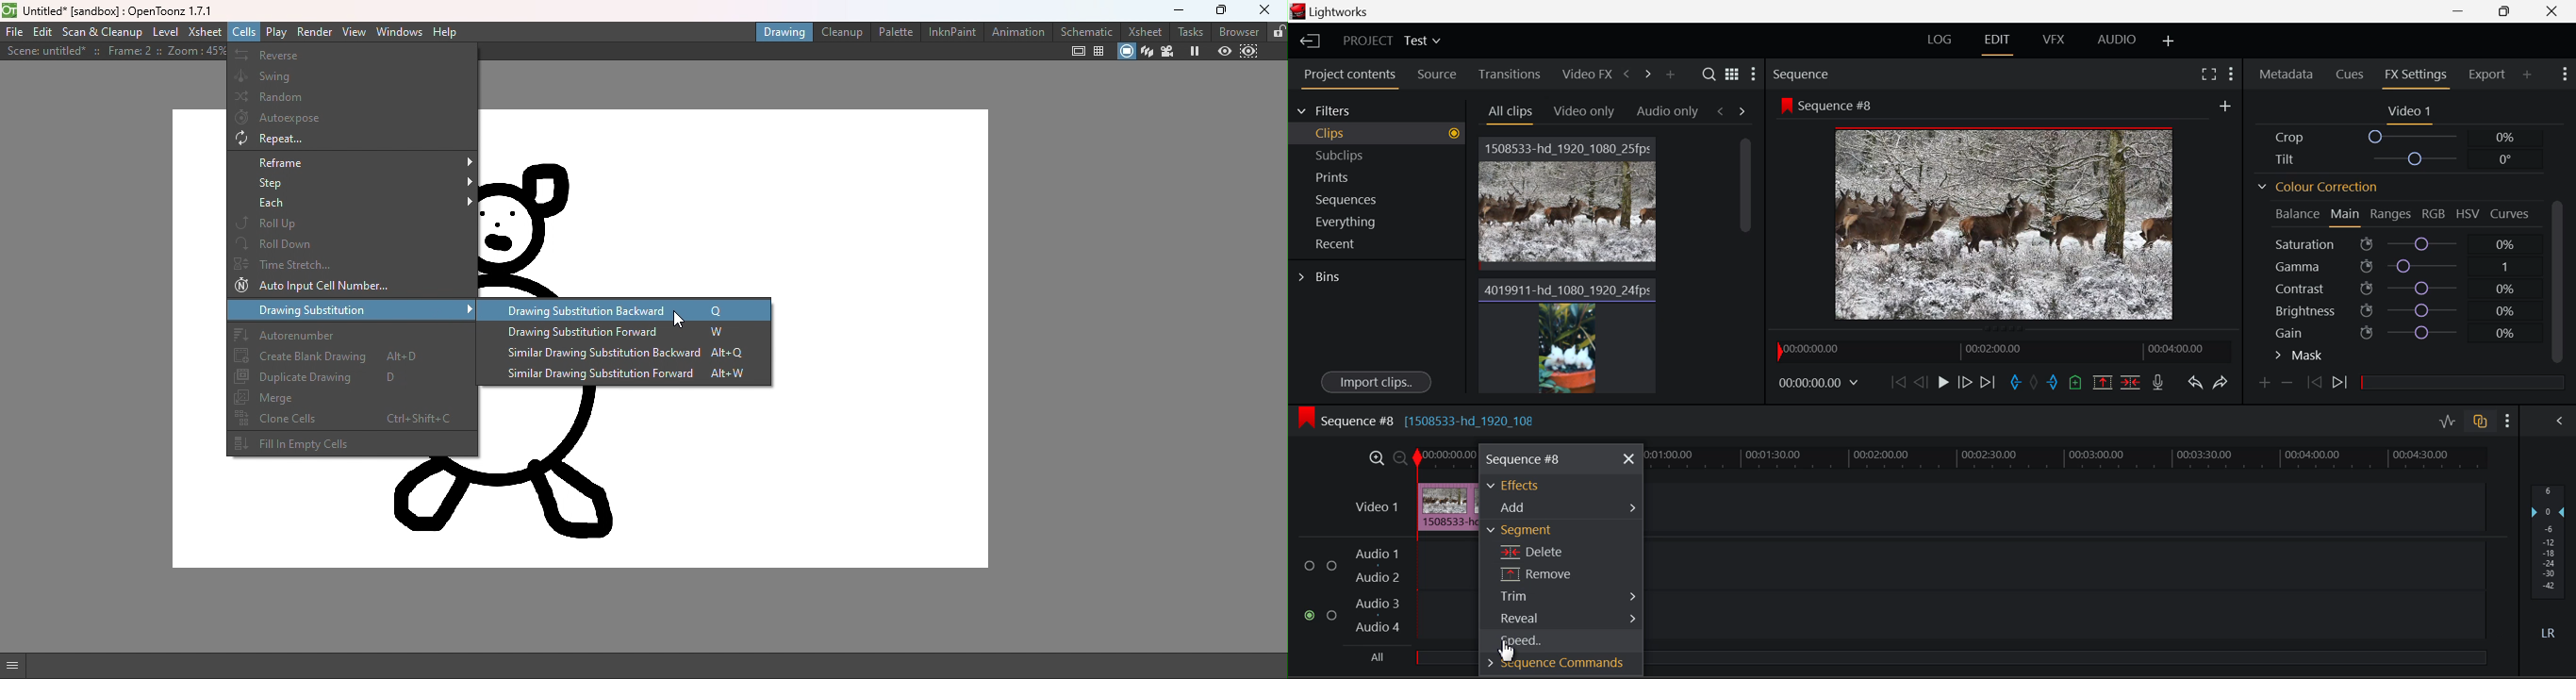 Image resolution: width=2576 pixels, height=700 pixels. What do you see at coordinates (2551, 541) in the screenshot?
I see `Decibel Level` at bounding box center [2551, 541].